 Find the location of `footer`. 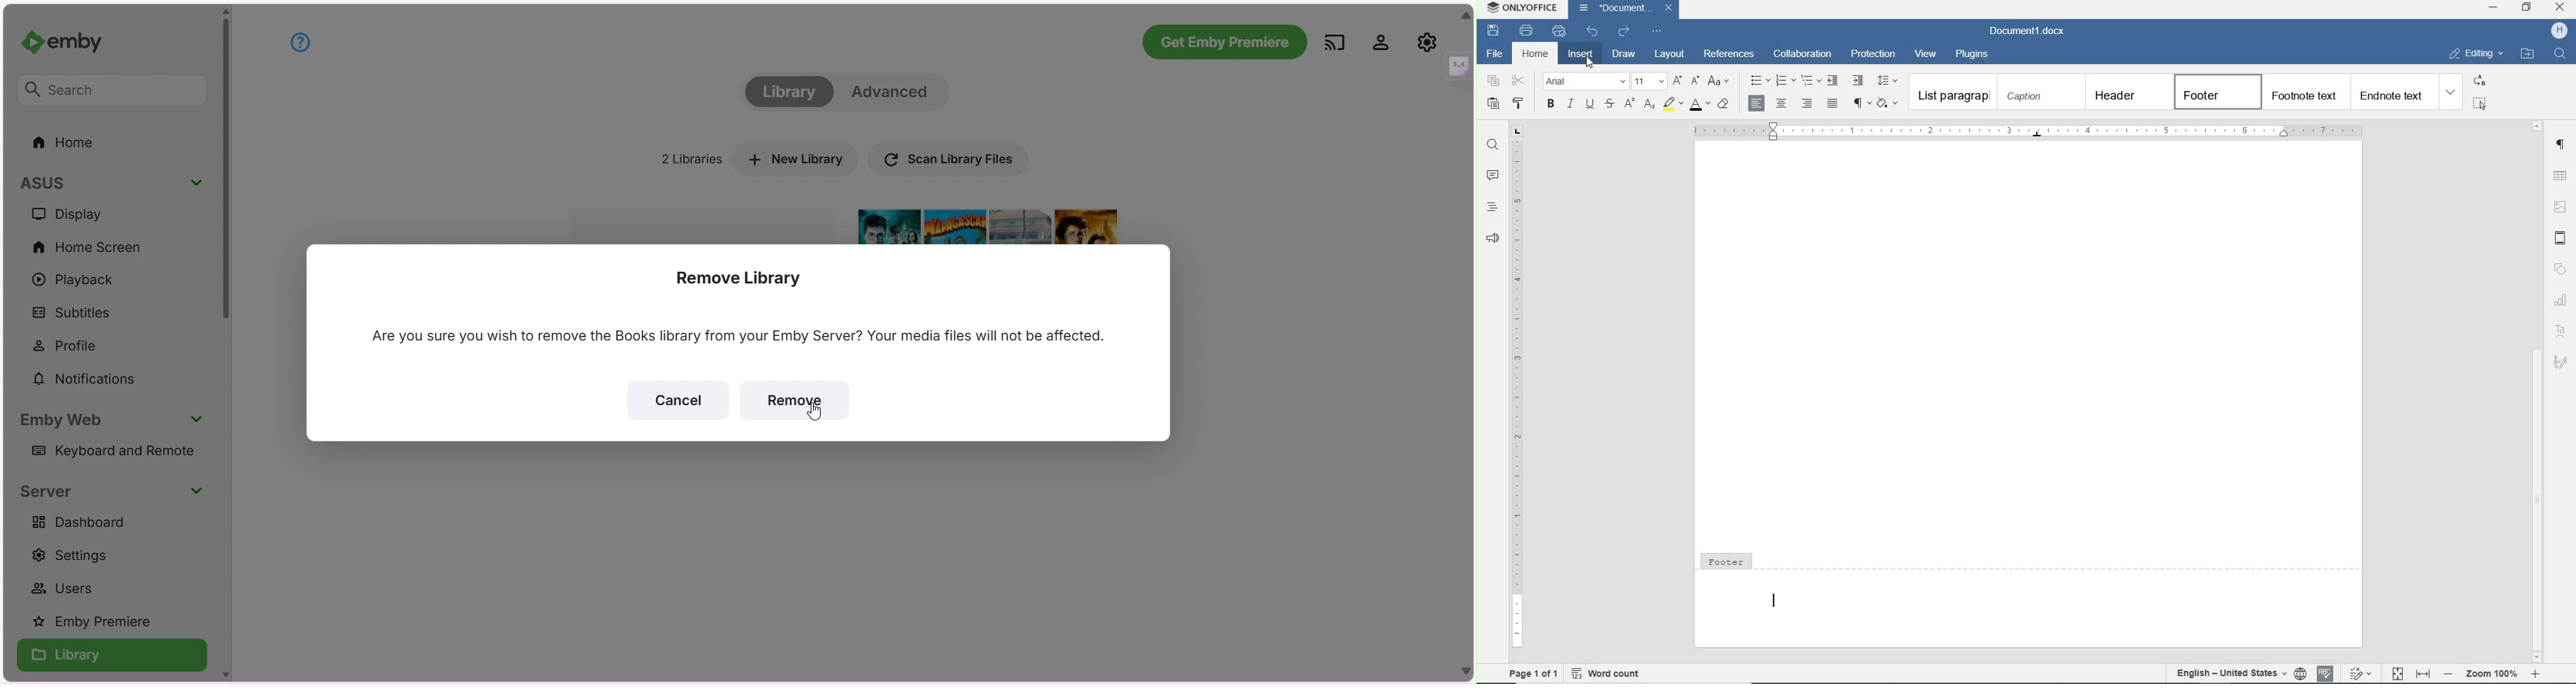

footer is located at coordinates (2029, 598).